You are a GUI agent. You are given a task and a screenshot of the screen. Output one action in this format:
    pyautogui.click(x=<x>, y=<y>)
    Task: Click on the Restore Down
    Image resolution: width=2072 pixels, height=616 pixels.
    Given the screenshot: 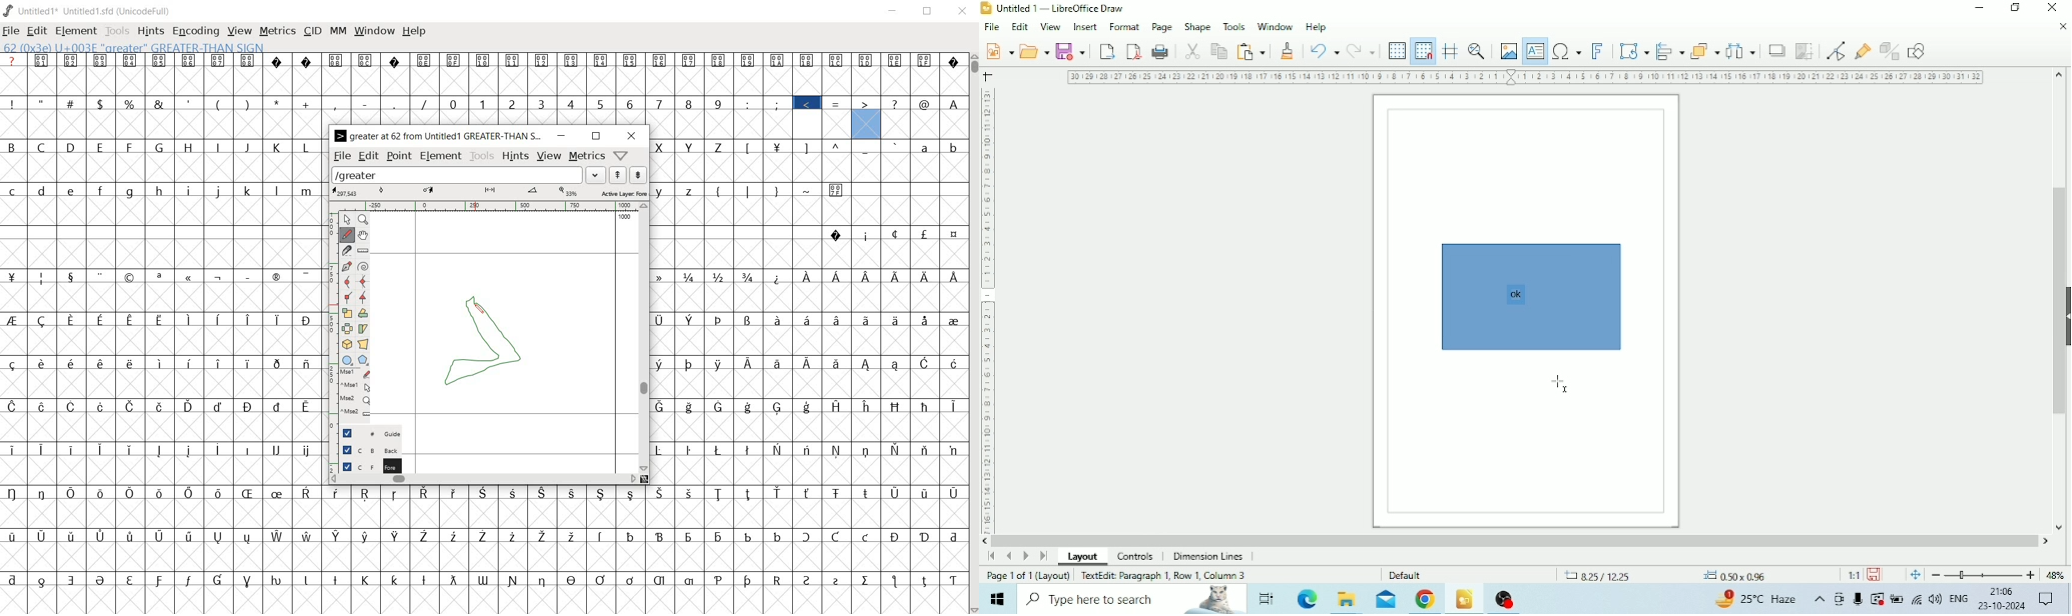 What is the action you would take?
    pyautogui.click(x=2014, y=9)
    